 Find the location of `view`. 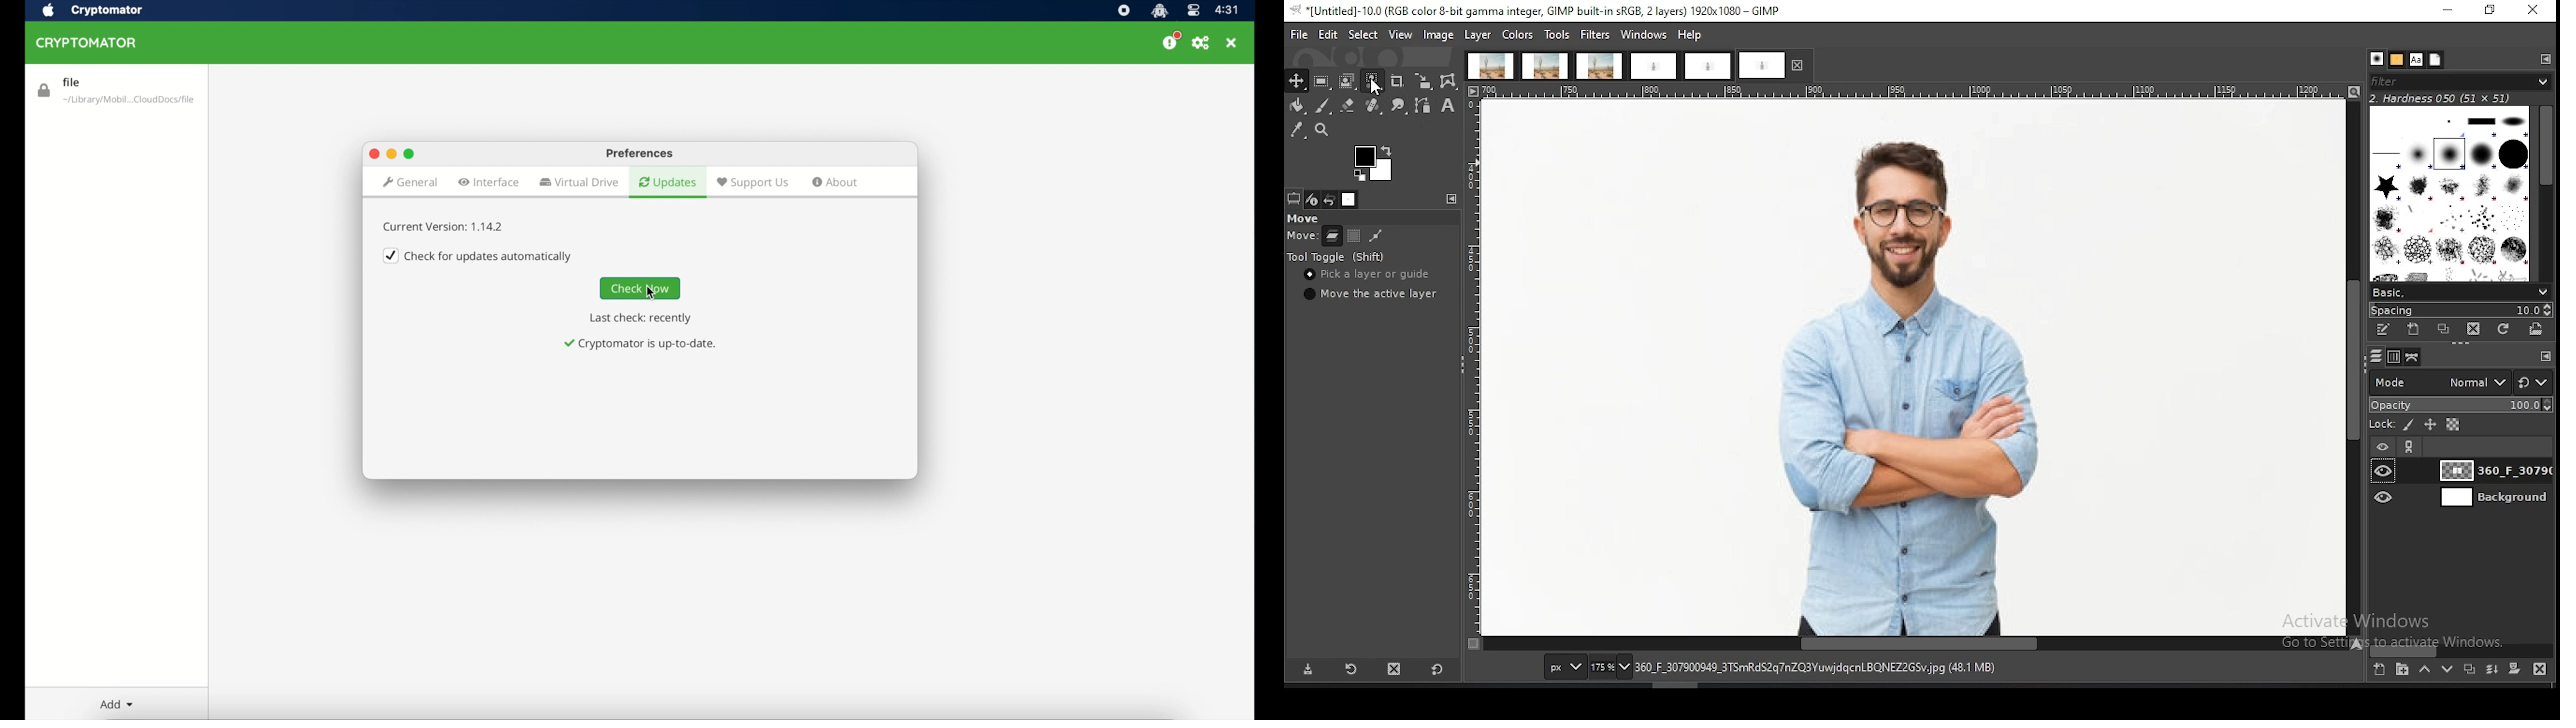

view is located at coordinates (1402, 34).